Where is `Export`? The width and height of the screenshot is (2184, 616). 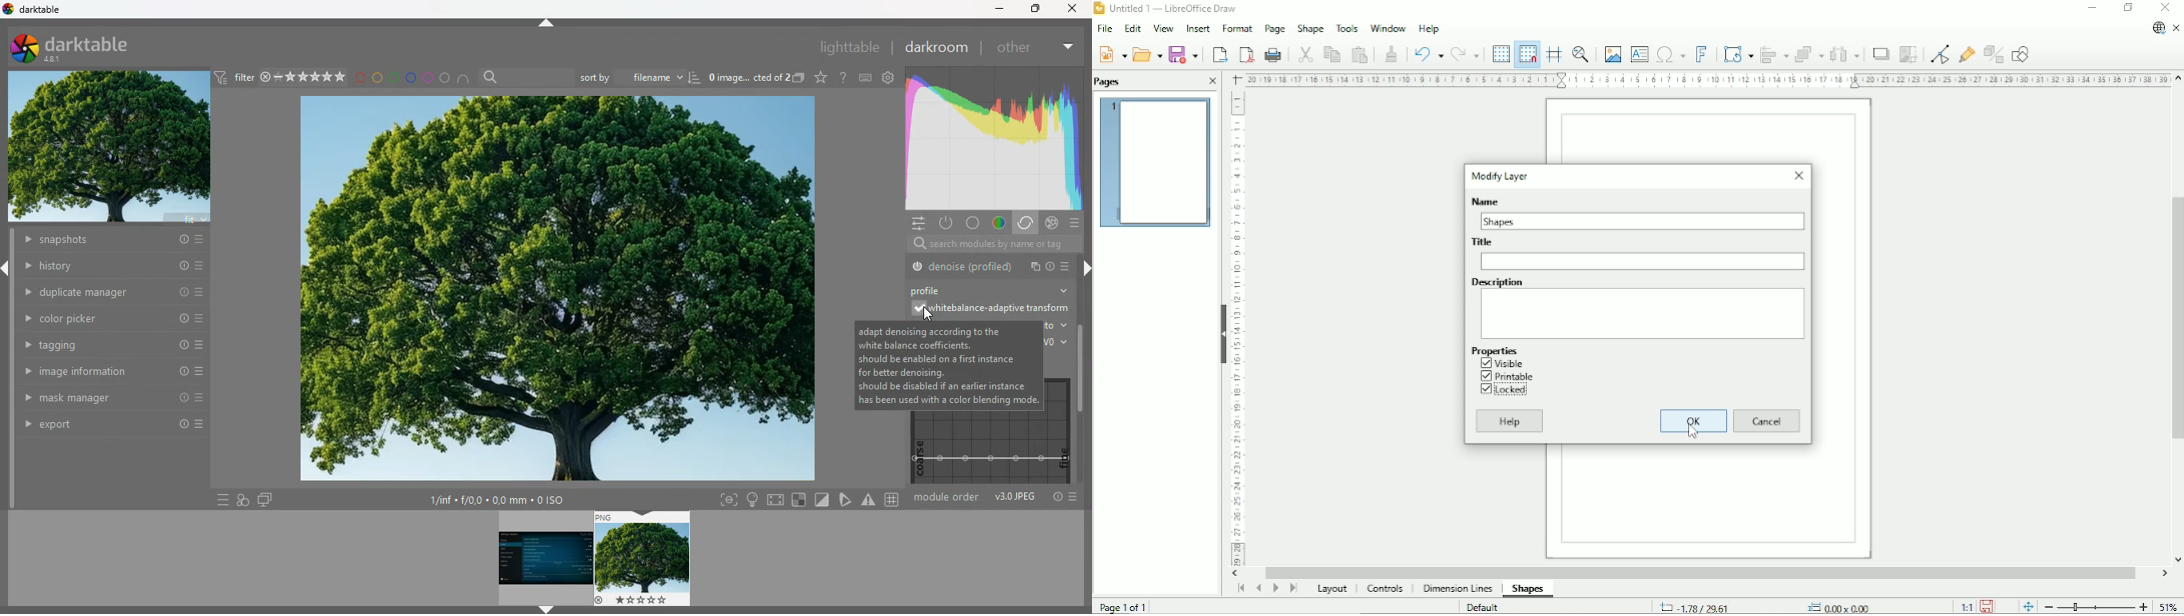 Export is located at coordinates (1218, 53).